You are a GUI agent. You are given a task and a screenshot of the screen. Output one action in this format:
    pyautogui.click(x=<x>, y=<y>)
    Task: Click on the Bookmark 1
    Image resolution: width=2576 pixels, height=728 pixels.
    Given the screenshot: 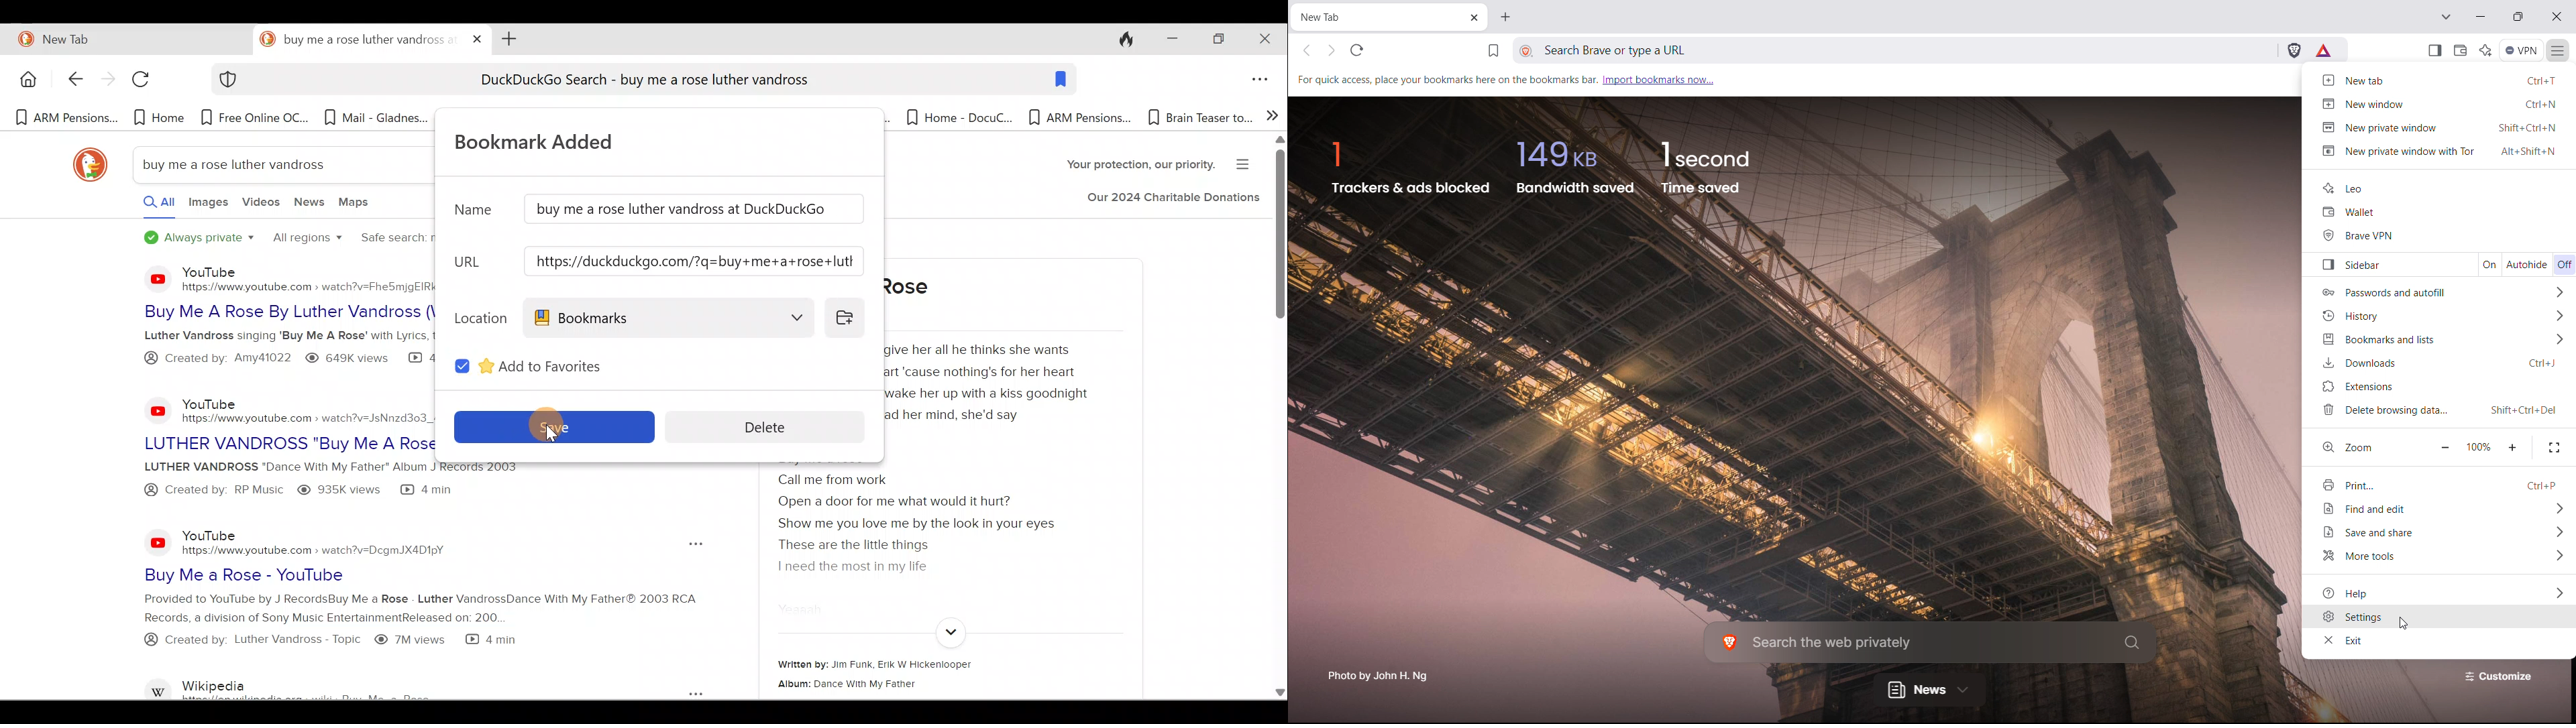 What is the action you would take?
    pyautogui.click(x=65, y=119)
    